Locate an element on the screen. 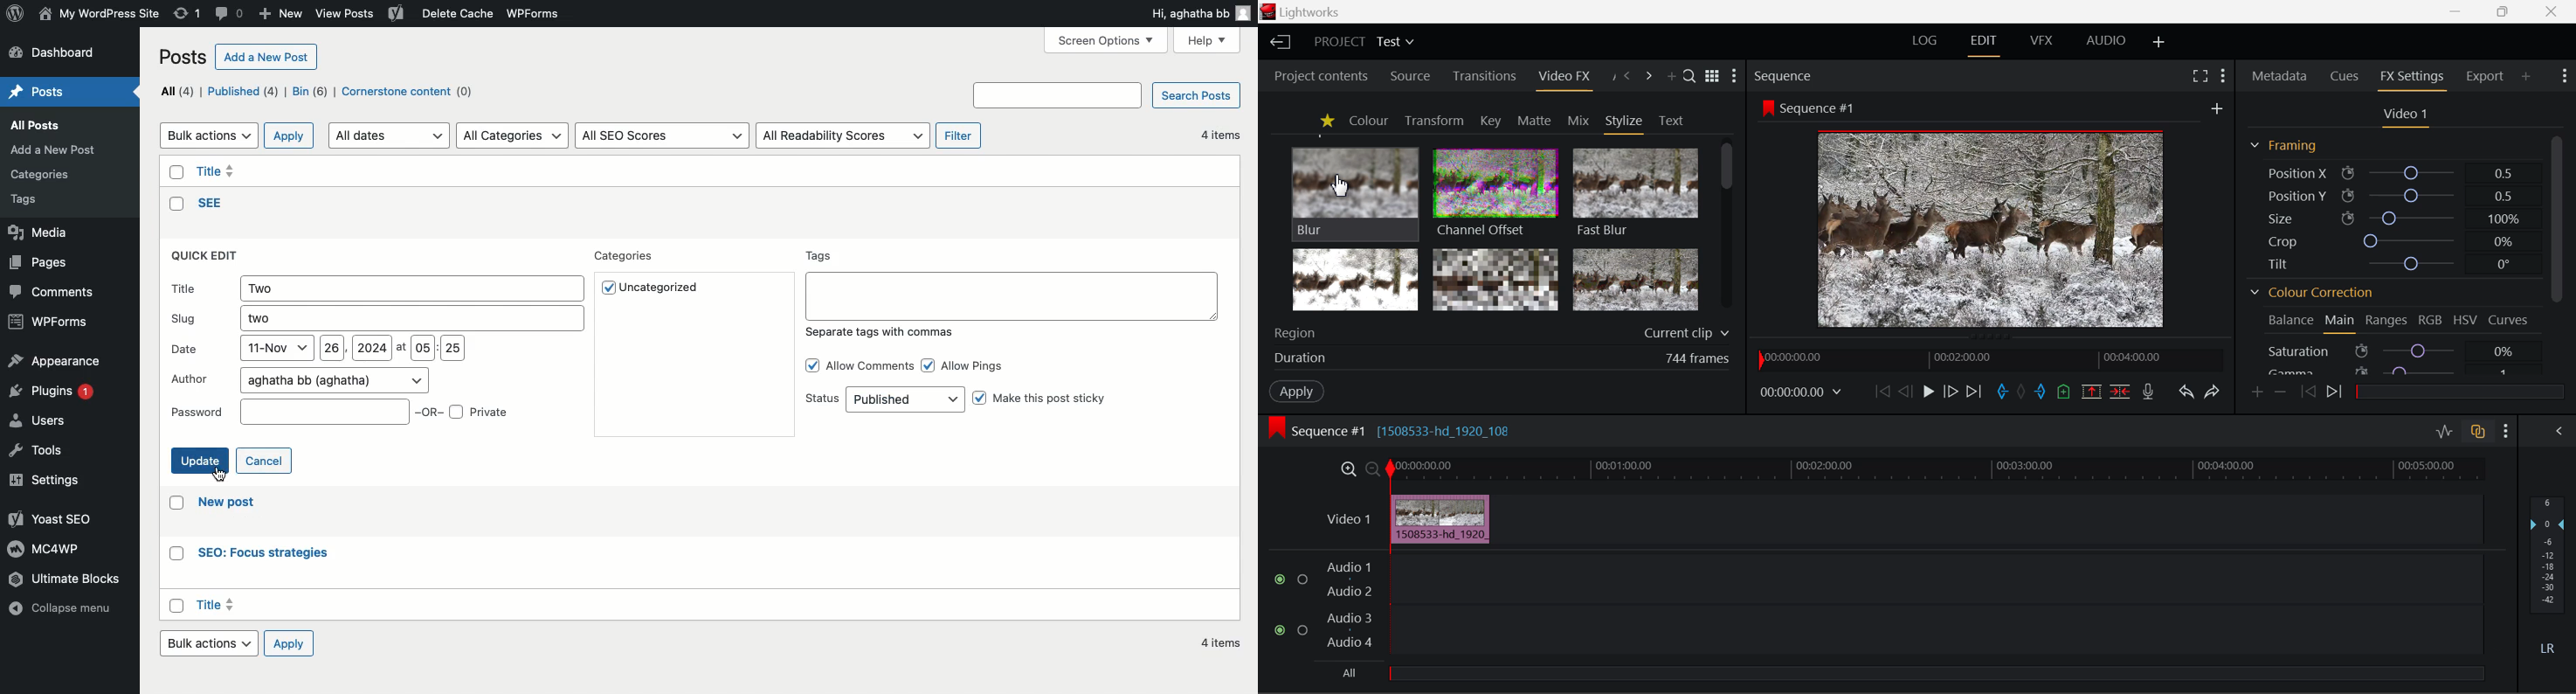 This screenshot has height=700, width=2576. New post is located at coordinates (231, 505).